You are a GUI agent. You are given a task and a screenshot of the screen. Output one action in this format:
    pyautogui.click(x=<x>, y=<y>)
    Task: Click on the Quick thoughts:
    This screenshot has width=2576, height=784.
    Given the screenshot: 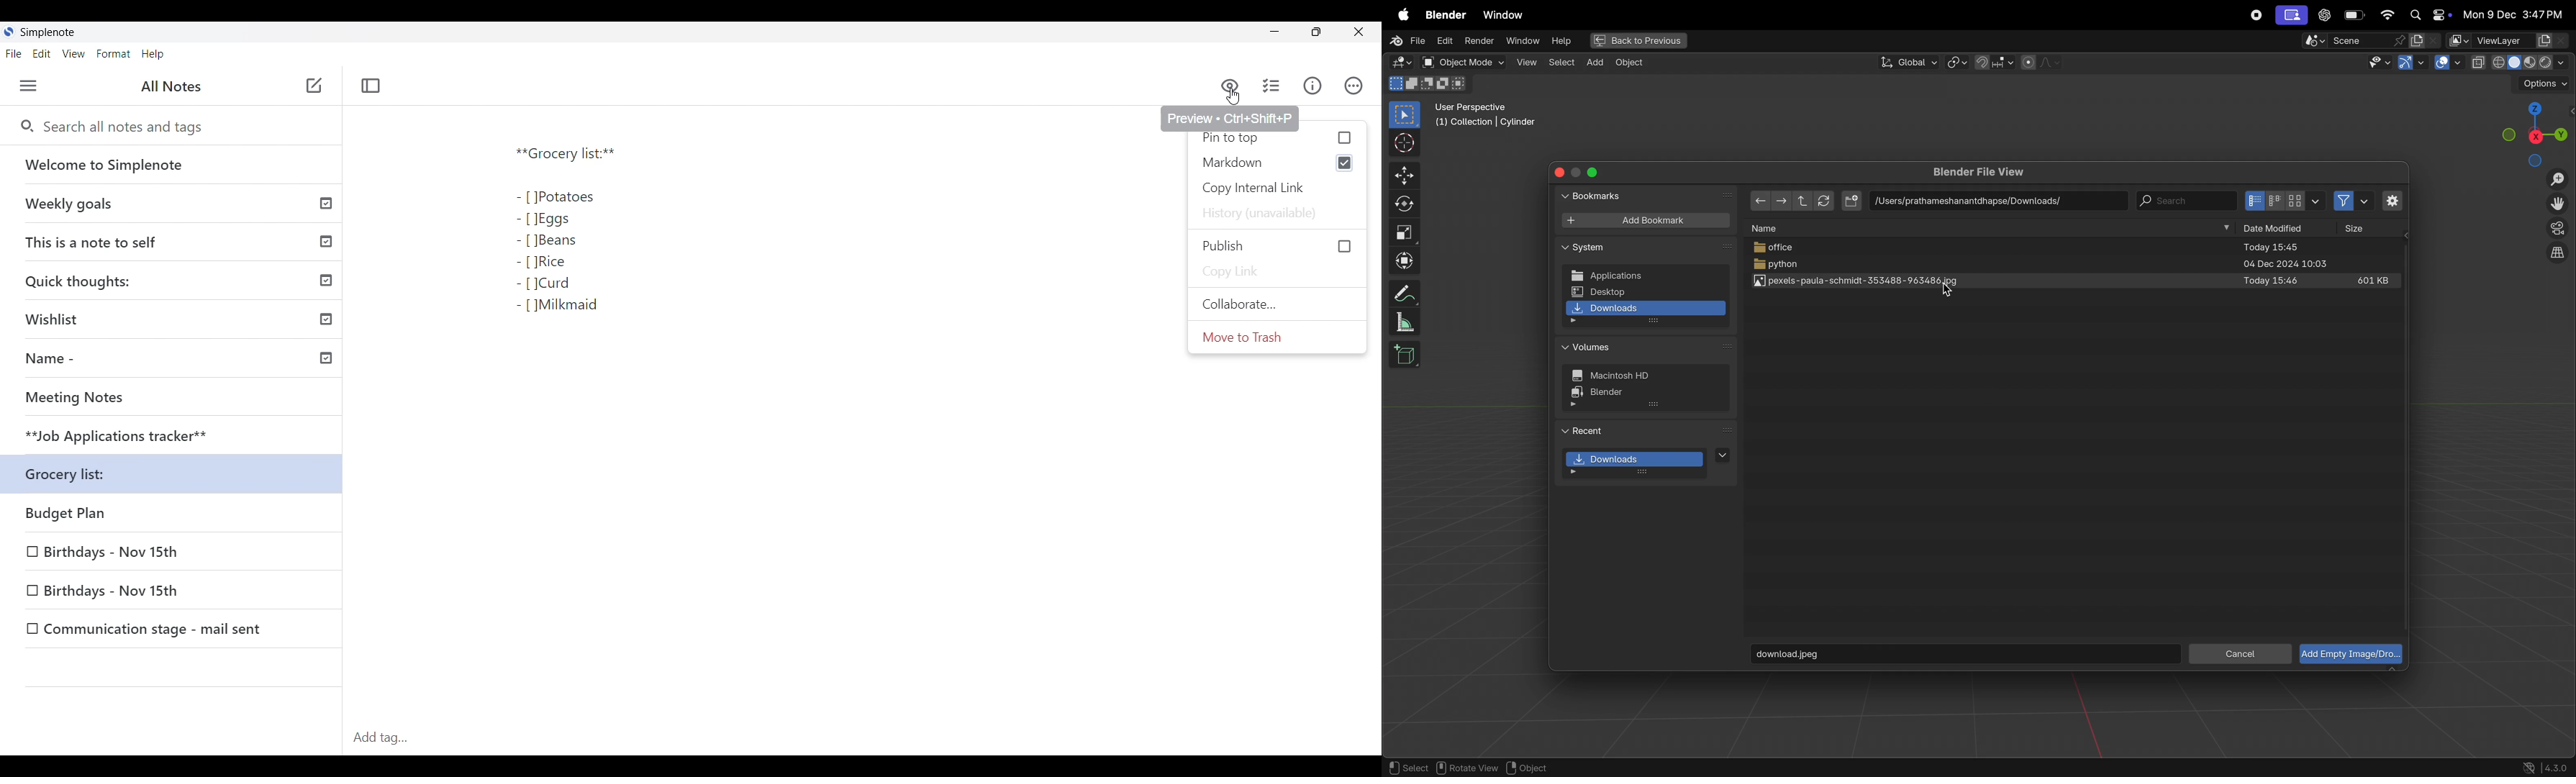 What is the action you would take?
    pyautogui.click(x=177, y=283)
    